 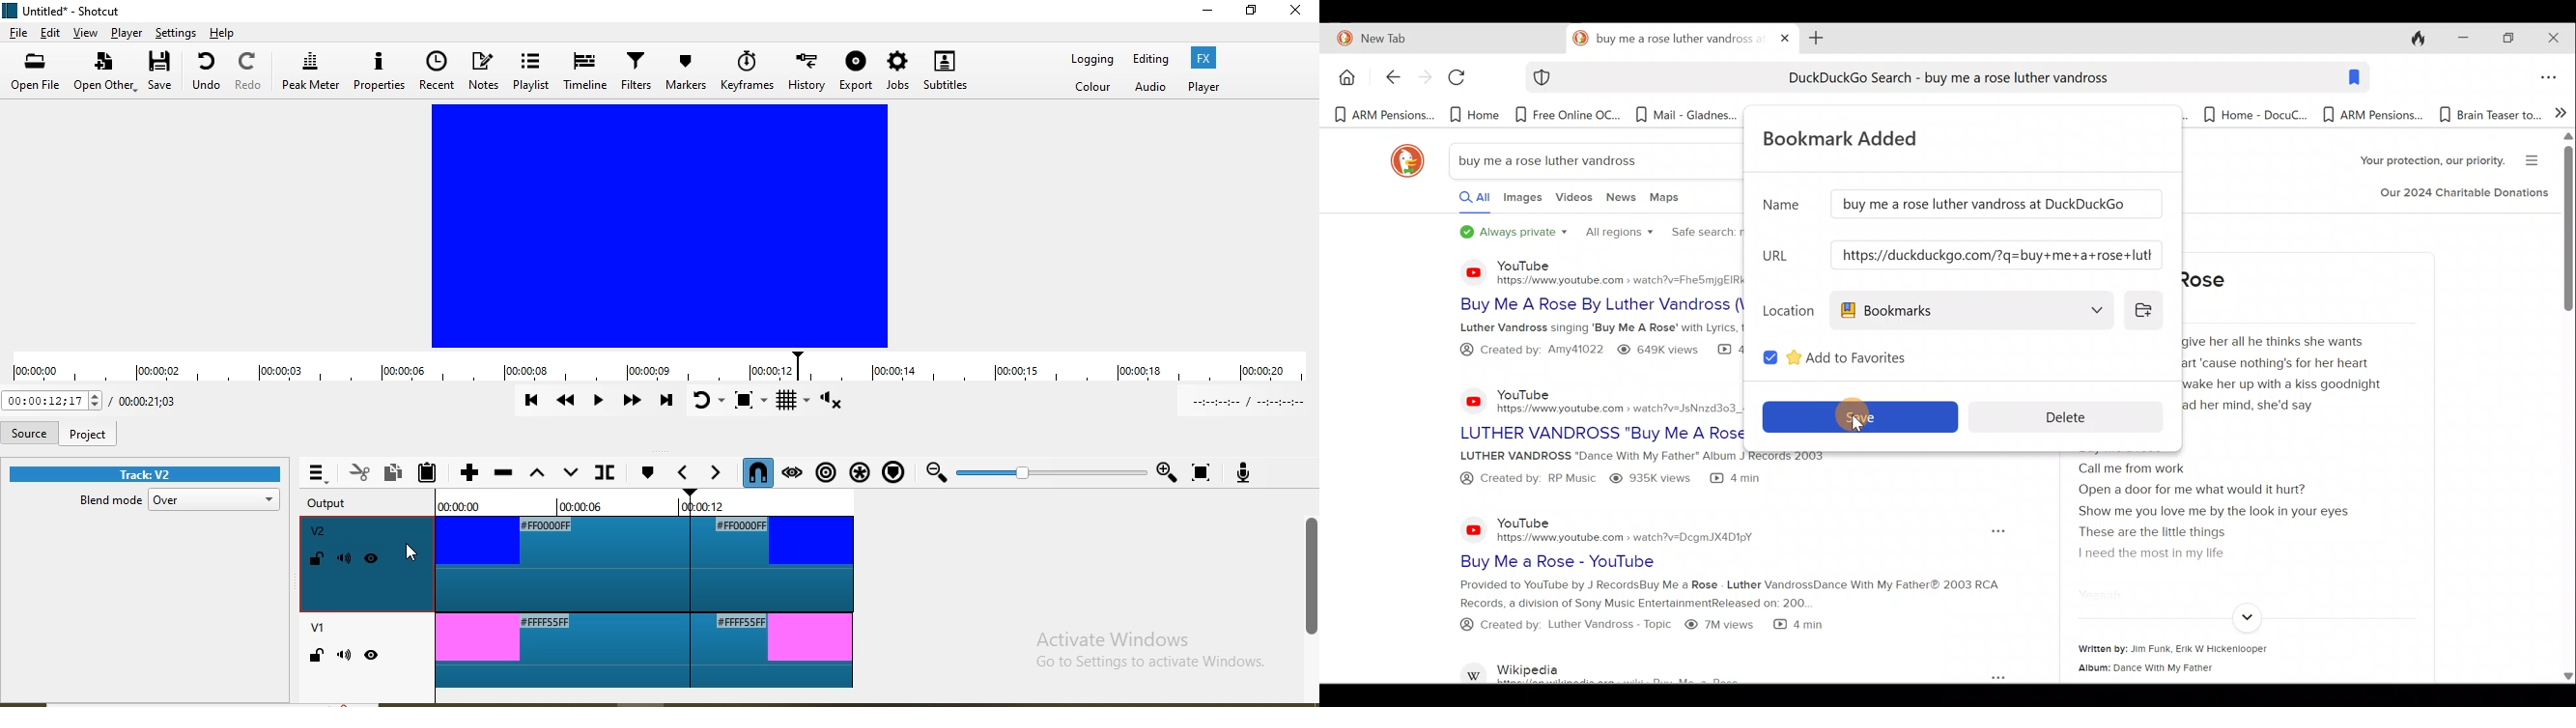 I want to click on Location, so click(x=1786, y=308).